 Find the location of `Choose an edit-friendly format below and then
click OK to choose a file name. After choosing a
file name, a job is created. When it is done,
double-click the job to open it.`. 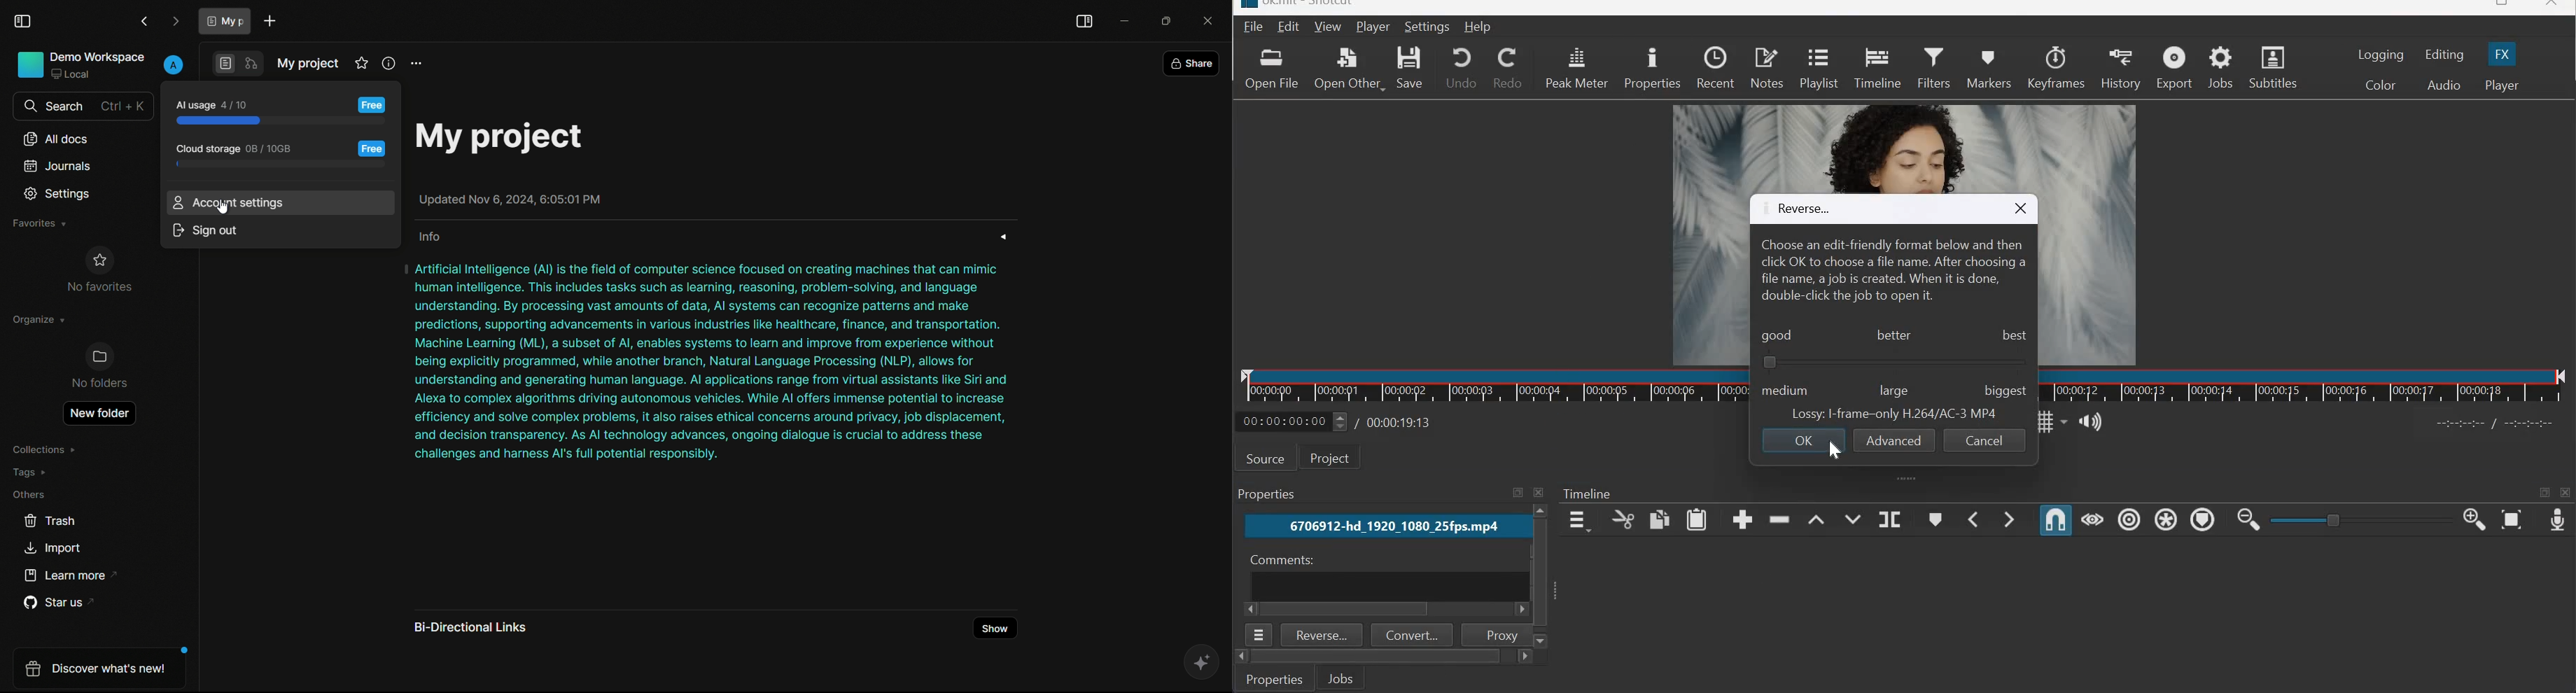

Choose an edit-friendly format below and then
click OK to choose a file name. After choosing a
file name, a job is created. When it is done,
double-click the job to open it. is located at coordinates (1893, 270).